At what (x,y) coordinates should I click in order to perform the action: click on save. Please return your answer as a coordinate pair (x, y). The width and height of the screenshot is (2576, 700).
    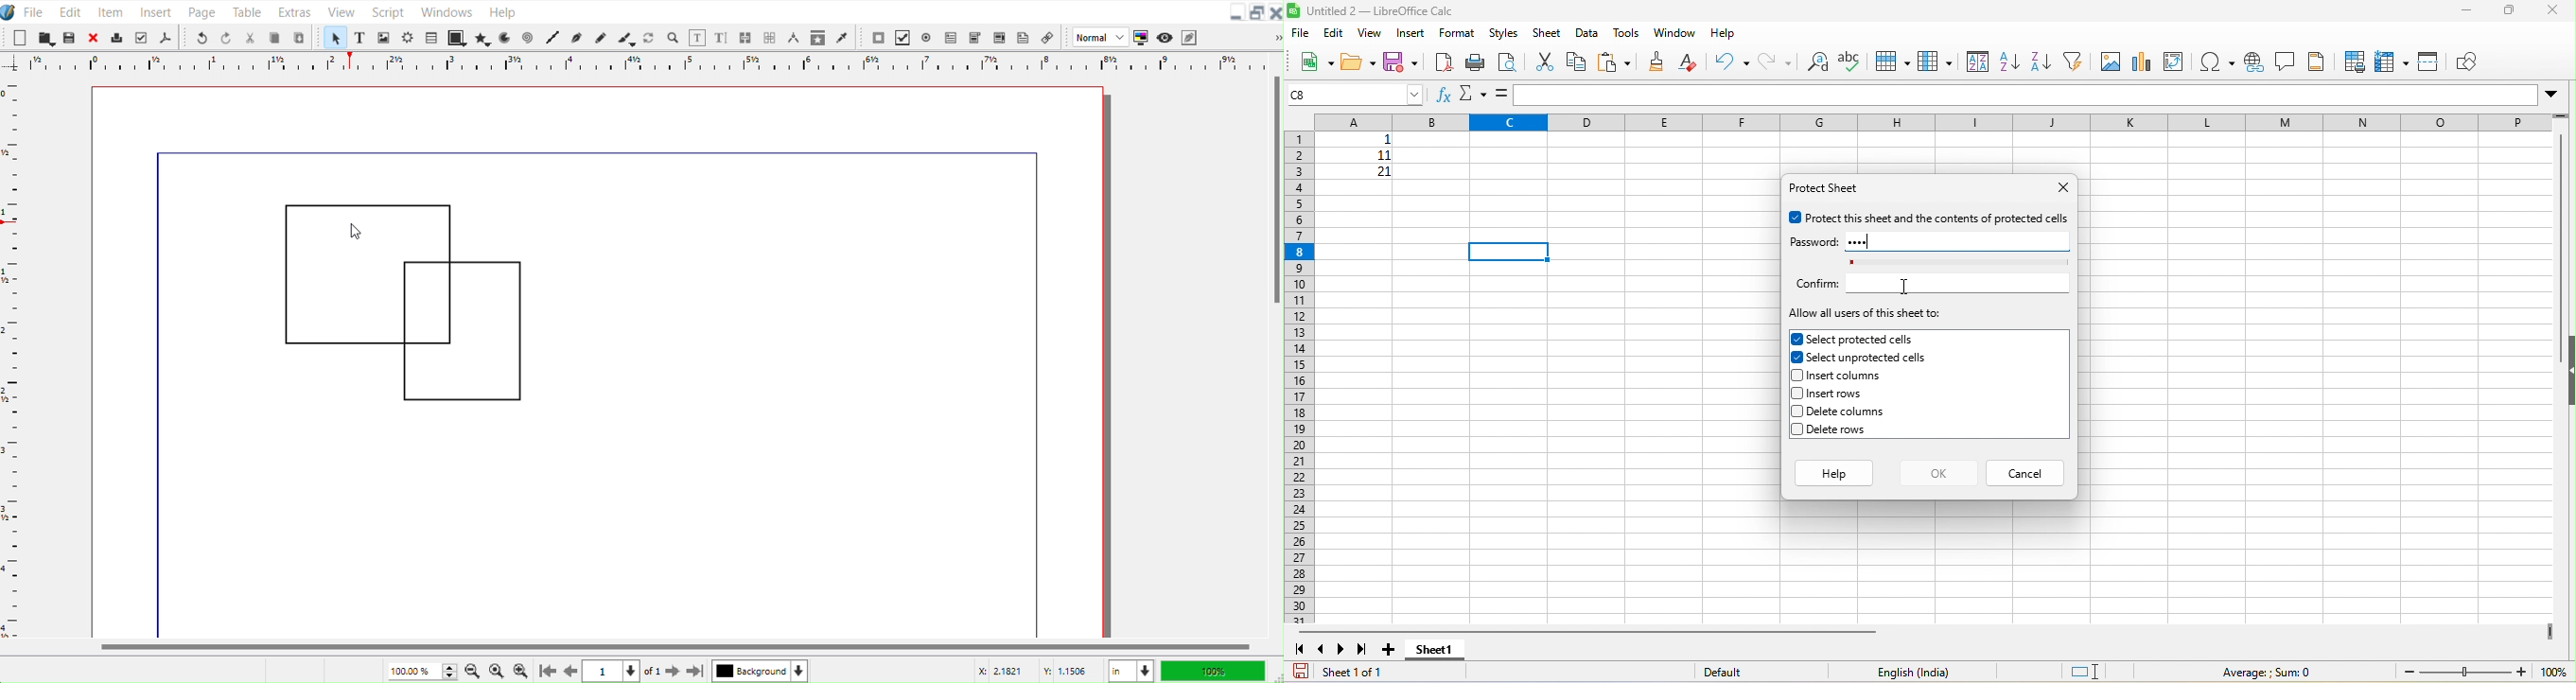
    Looking at the image, I should click on (1302, 670).